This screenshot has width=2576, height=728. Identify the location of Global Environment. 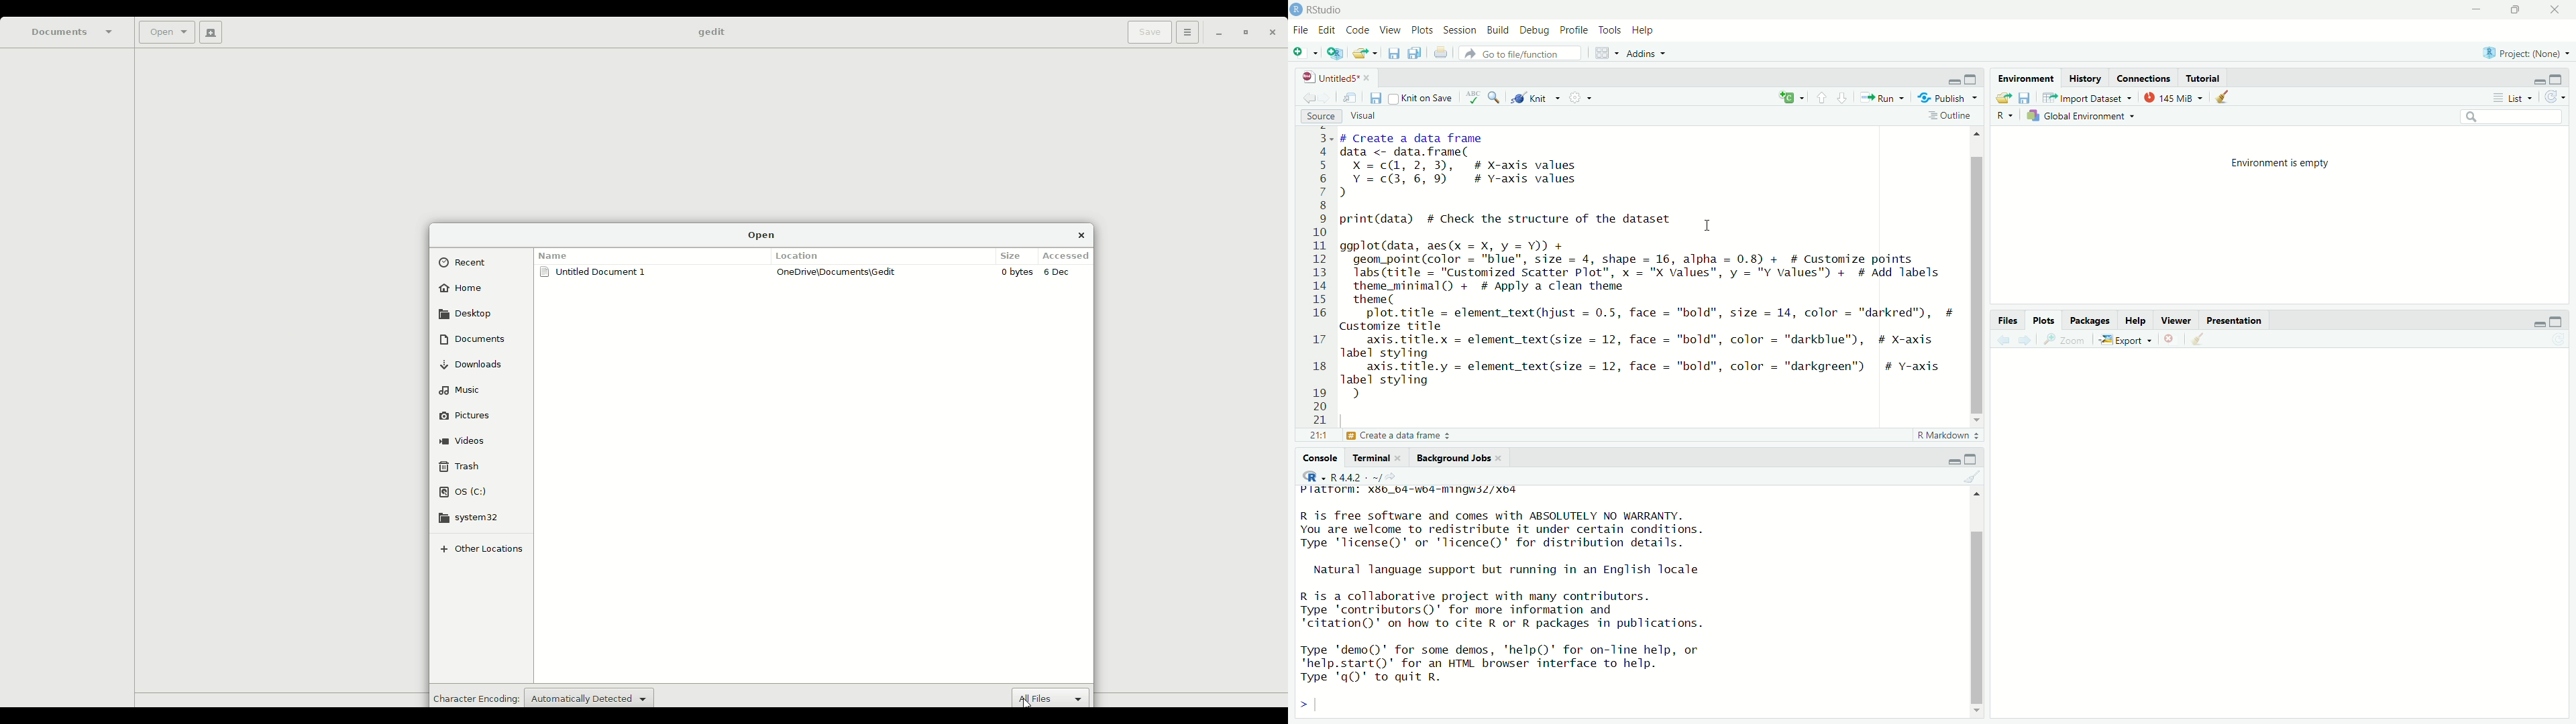
(2083, 115).